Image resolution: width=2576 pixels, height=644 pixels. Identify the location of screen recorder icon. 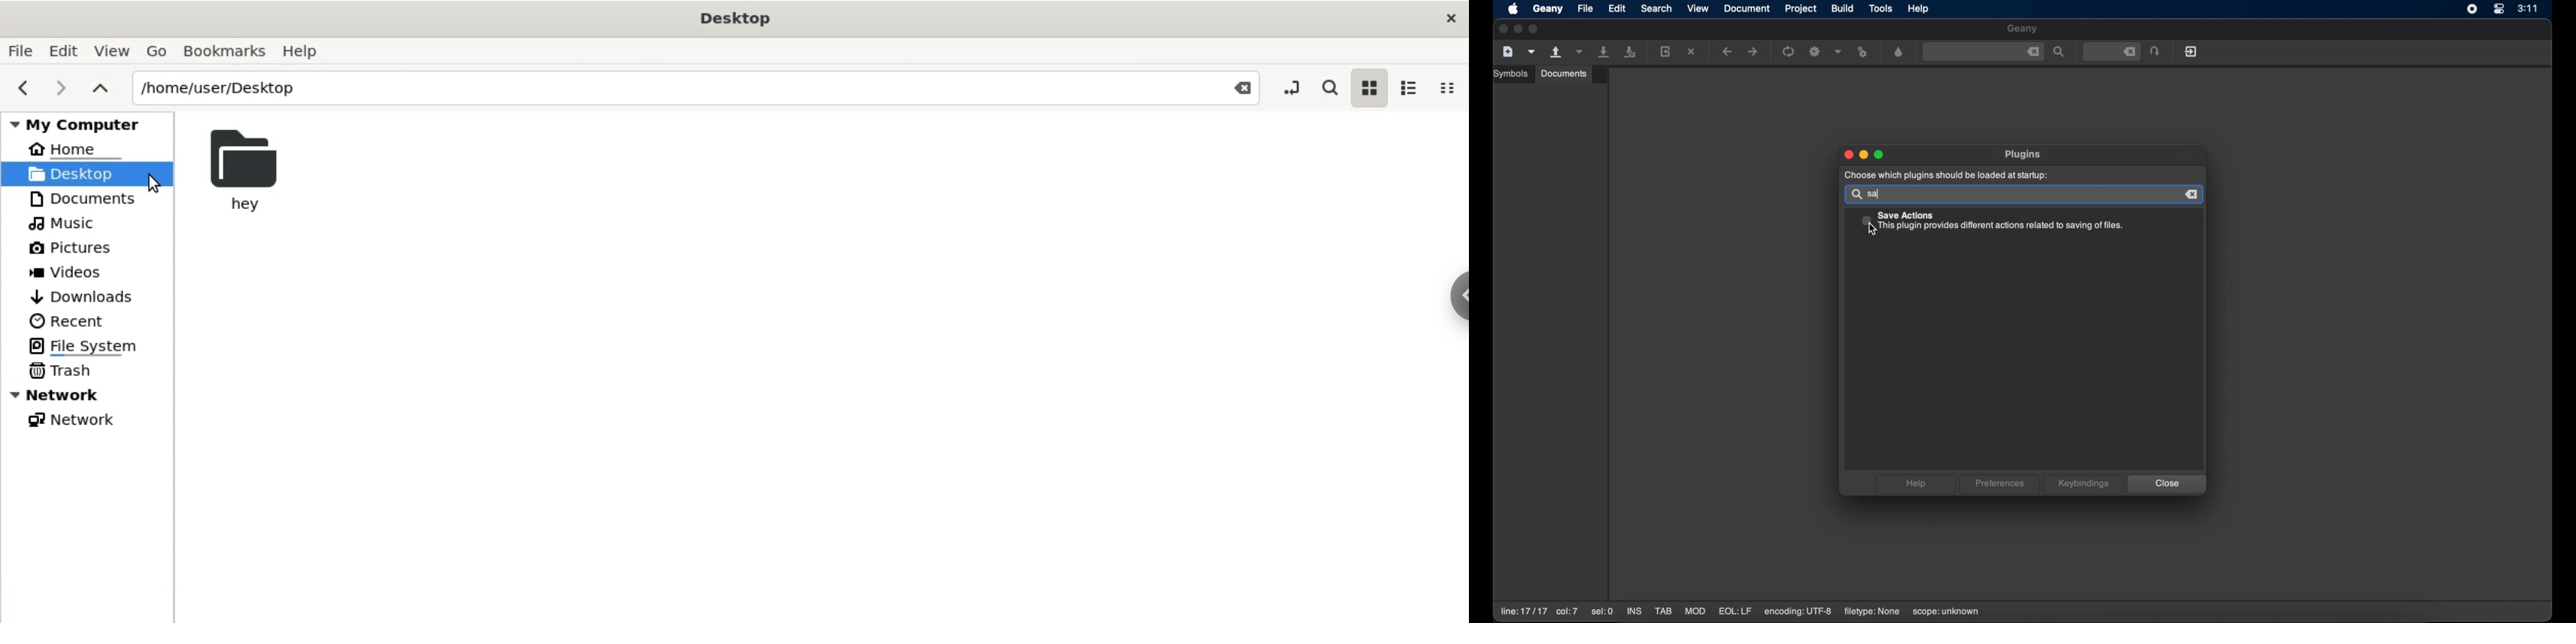
(2472, 9).